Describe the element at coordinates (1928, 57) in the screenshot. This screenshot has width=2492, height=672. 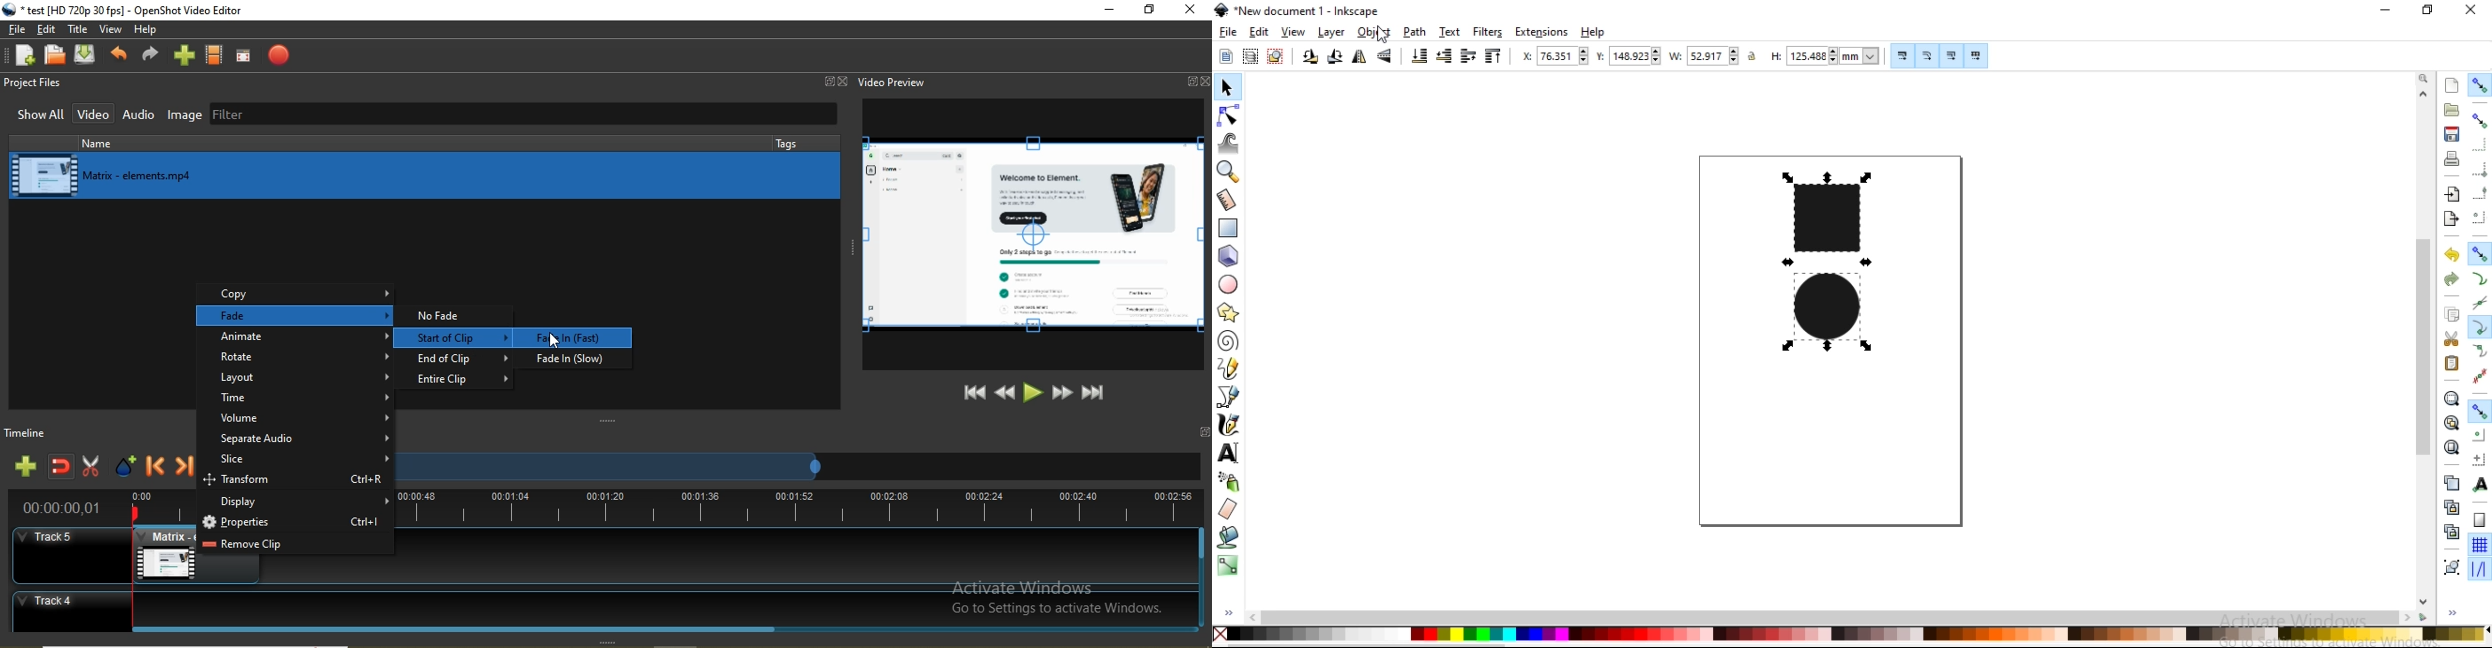
I see `scale radii of rounded corners` at that location.